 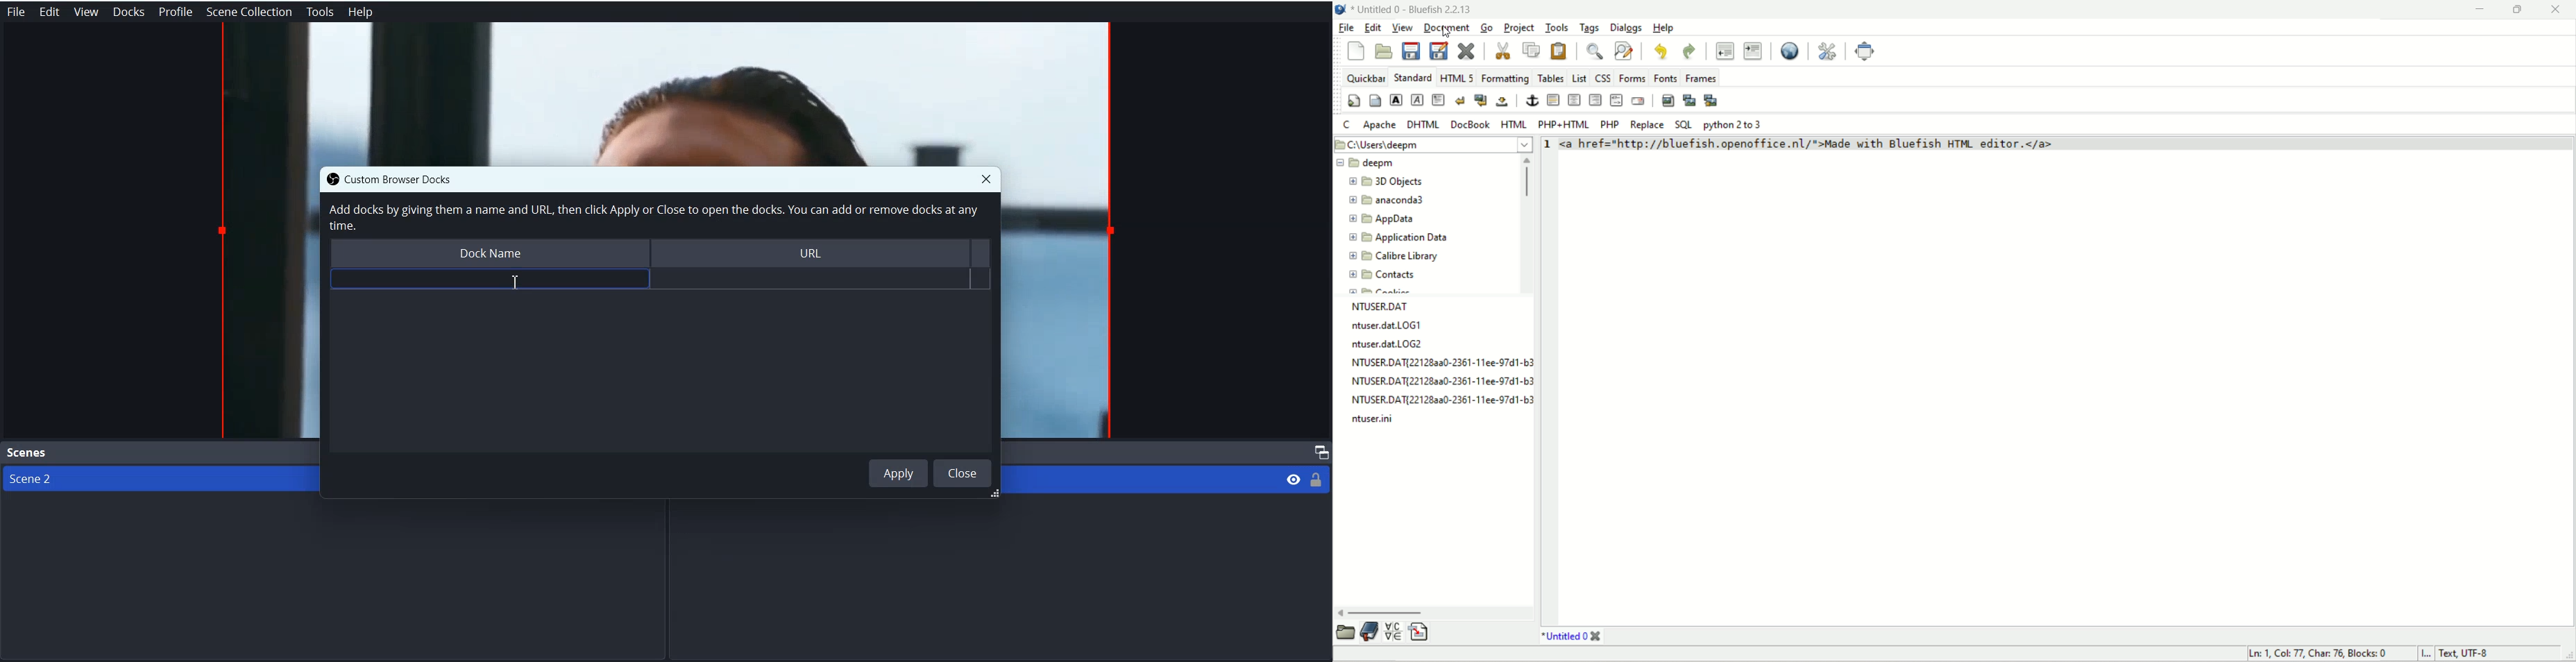 I want to click on URL, so click(x=817, y=255).